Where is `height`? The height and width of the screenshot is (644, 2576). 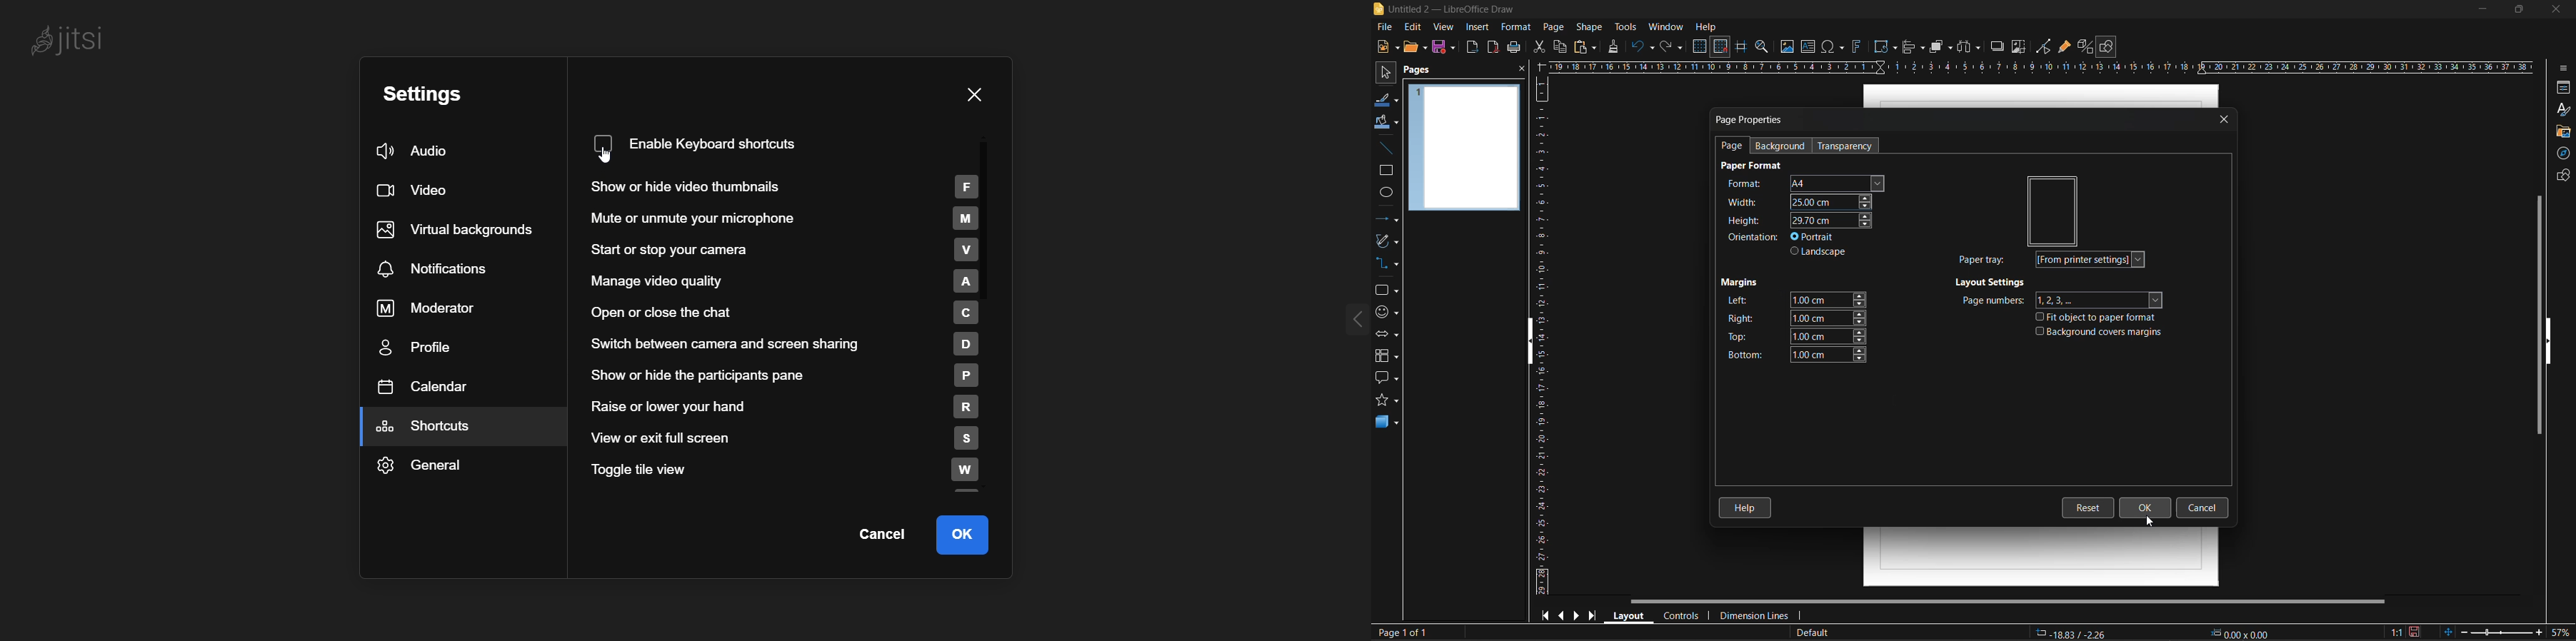 height is located at coordinates (1796, 220).